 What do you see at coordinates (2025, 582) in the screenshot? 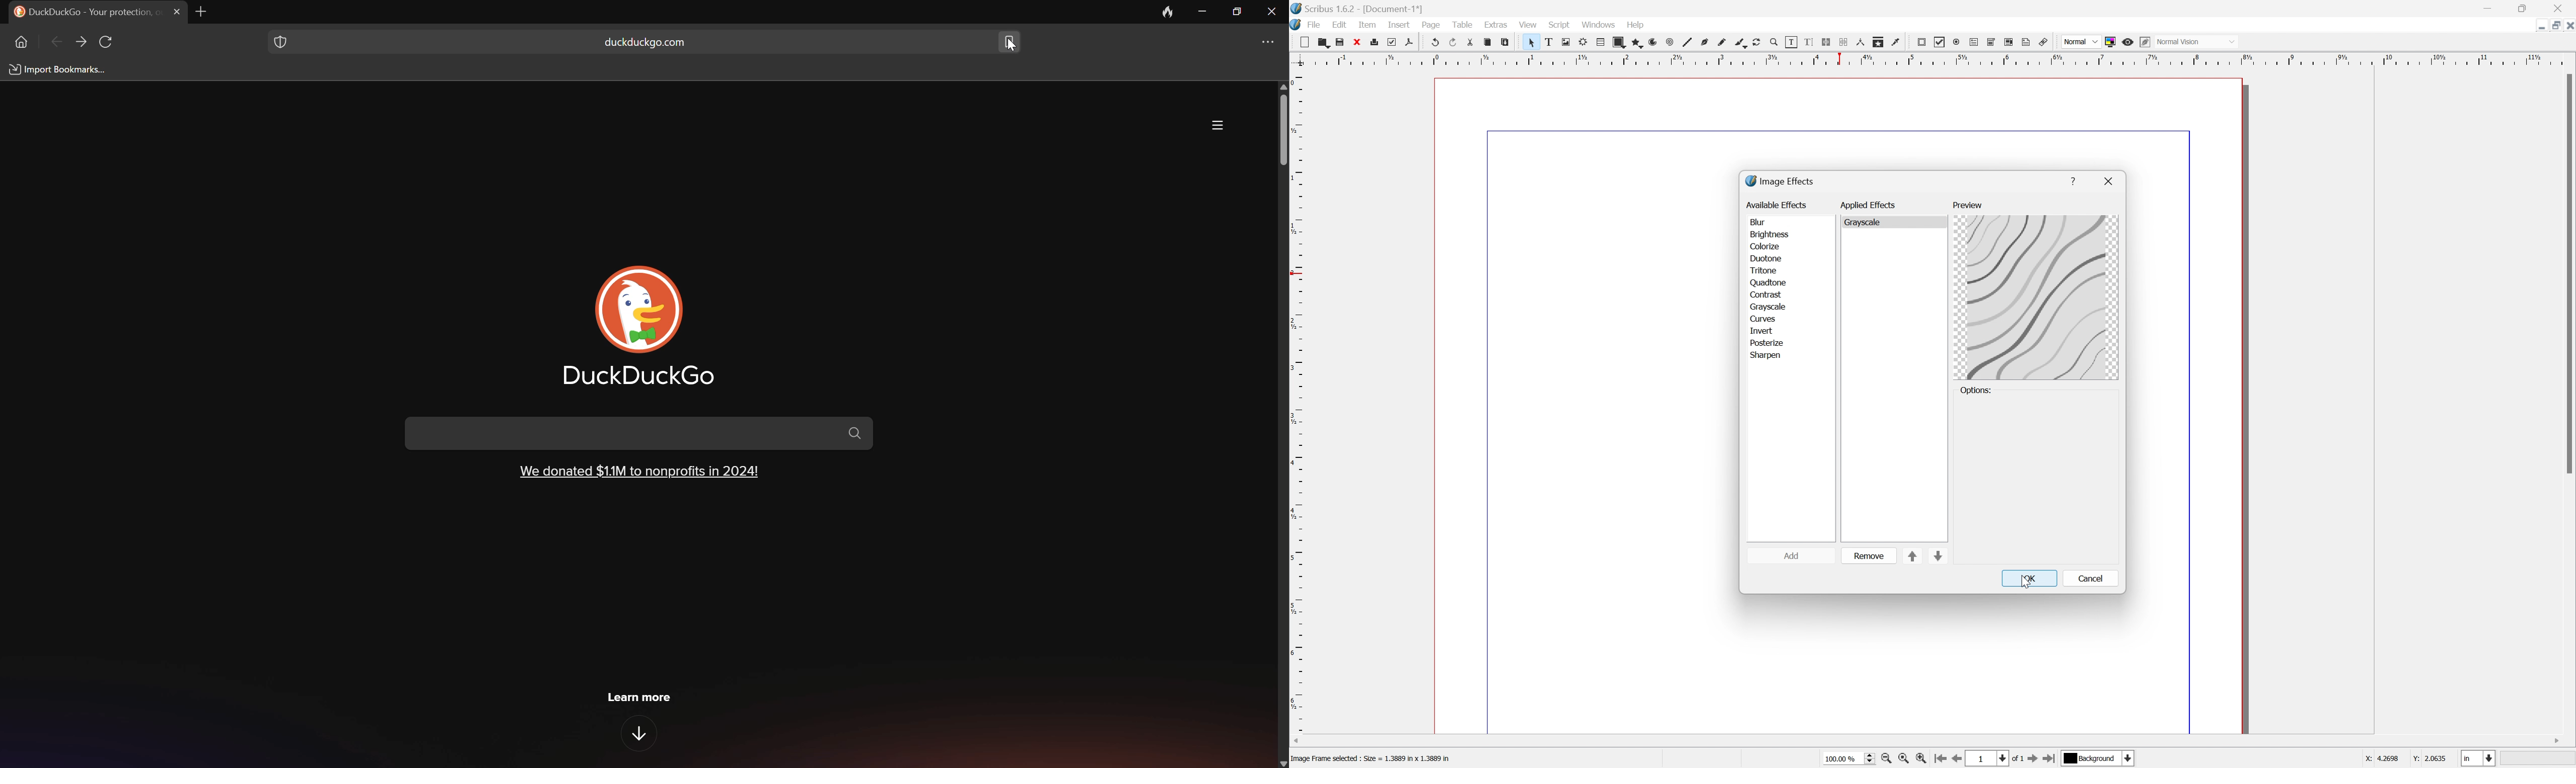
I see `cursor` at bounding box center [2025, 582].